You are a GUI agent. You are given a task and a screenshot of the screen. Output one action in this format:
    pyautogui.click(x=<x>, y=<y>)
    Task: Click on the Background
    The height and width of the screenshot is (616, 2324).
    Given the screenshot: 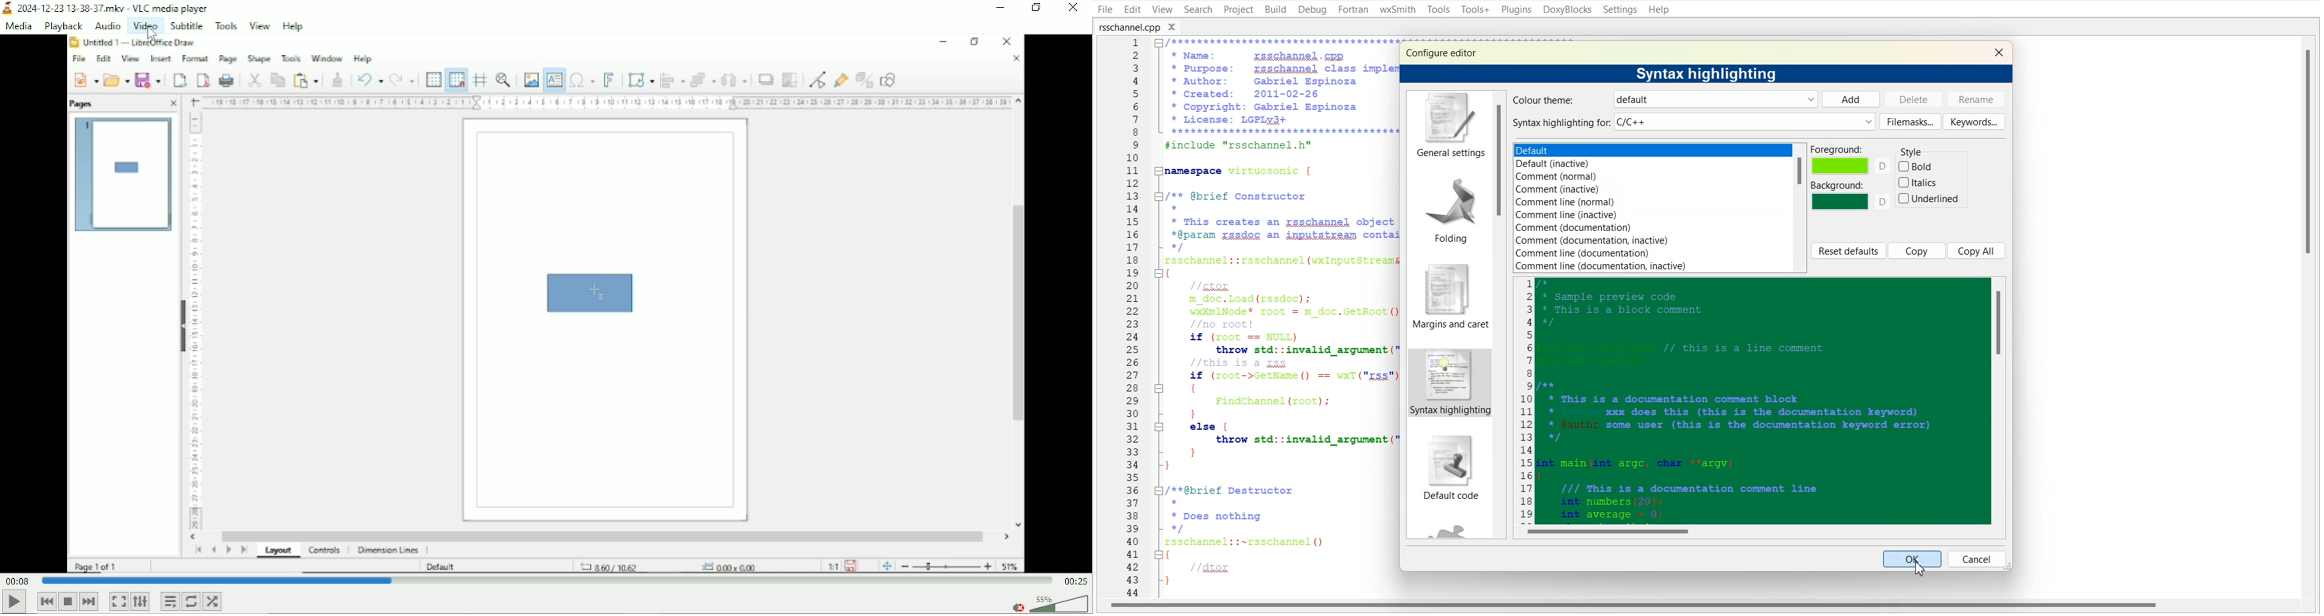 What is the action you would take?
    pyautogui.click(x=1851, y=196)
    